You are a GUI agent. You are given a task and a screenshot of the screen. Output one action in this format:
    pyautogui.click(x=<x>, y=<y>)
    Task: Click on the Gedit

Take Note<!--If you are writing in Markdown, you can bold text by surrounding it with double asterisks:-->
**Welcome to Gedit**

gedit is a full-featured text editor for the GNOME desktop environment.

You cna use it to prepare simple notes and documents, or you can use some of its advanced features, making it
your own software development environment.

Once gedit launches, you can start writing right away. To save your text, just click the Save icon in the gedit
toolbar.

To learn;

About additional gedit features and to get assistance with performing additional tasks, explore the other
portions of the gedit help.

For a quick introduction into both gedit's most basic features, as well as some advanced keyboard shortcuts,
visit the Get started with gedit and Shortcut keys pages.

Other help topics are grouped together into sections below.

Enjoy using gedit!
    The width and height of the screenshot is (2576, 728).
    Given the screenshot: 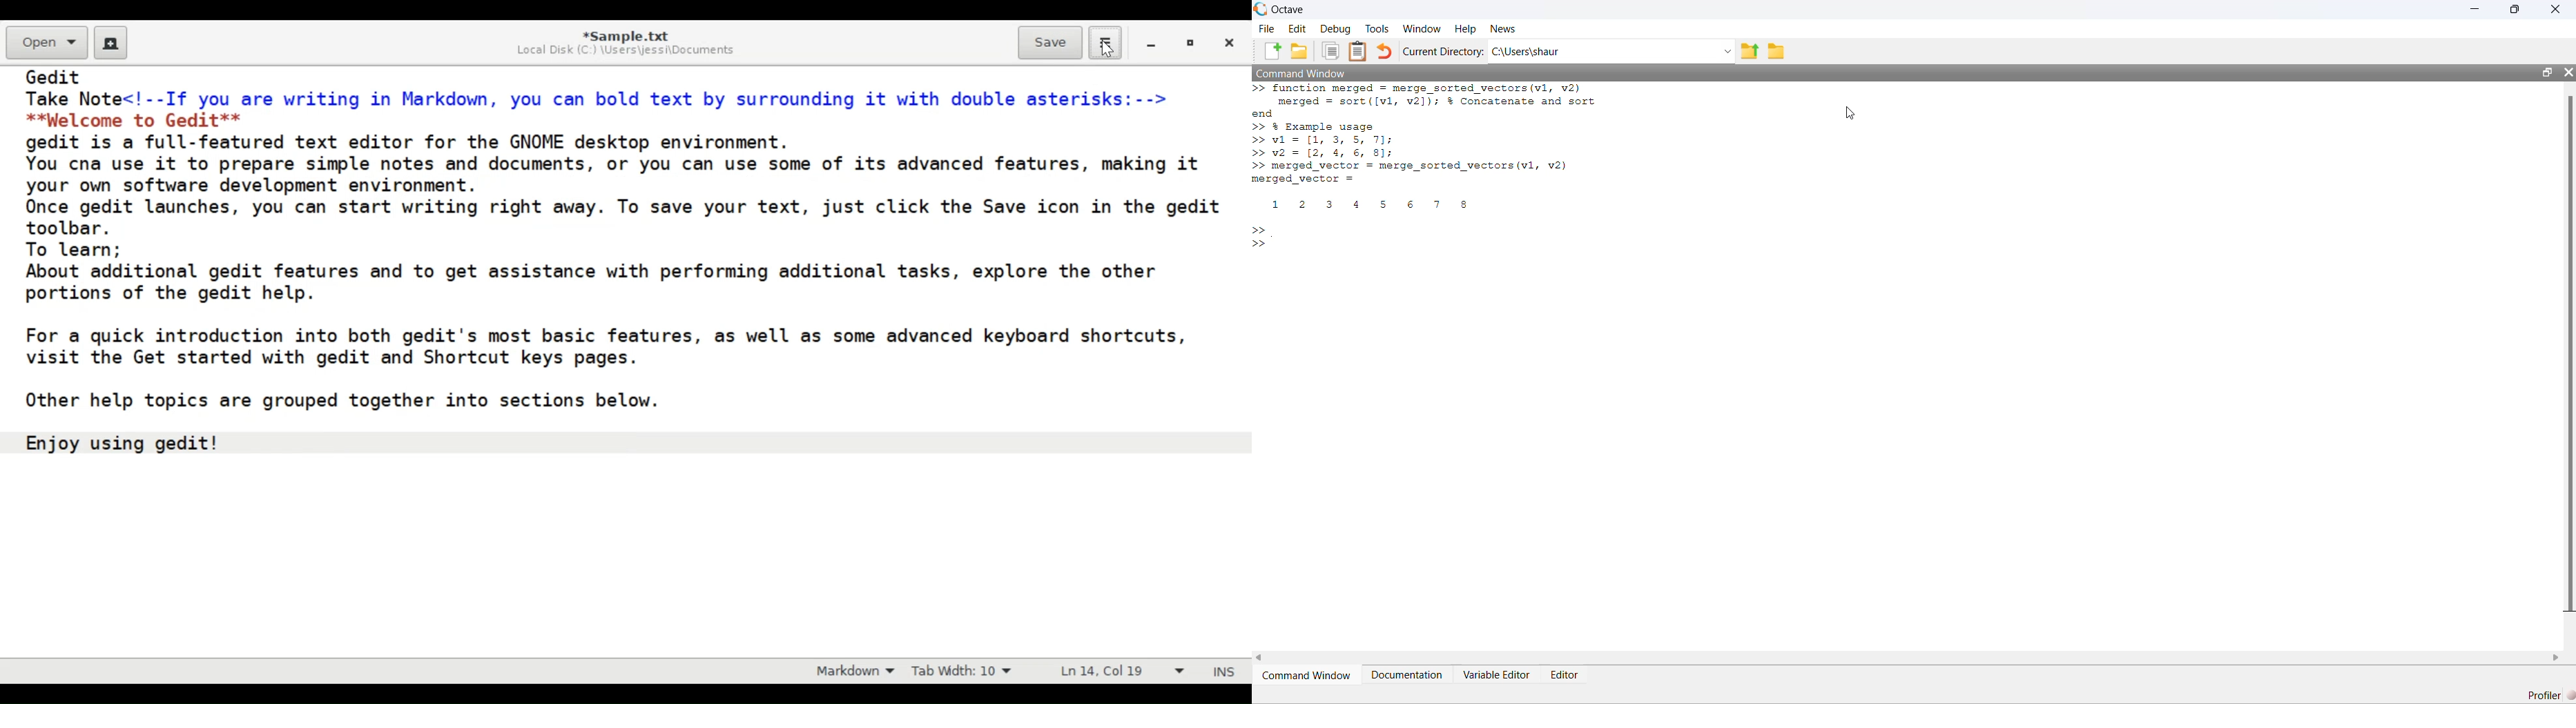 What is the action you would take?
    pyautogui.click(x=623, y=272)
    